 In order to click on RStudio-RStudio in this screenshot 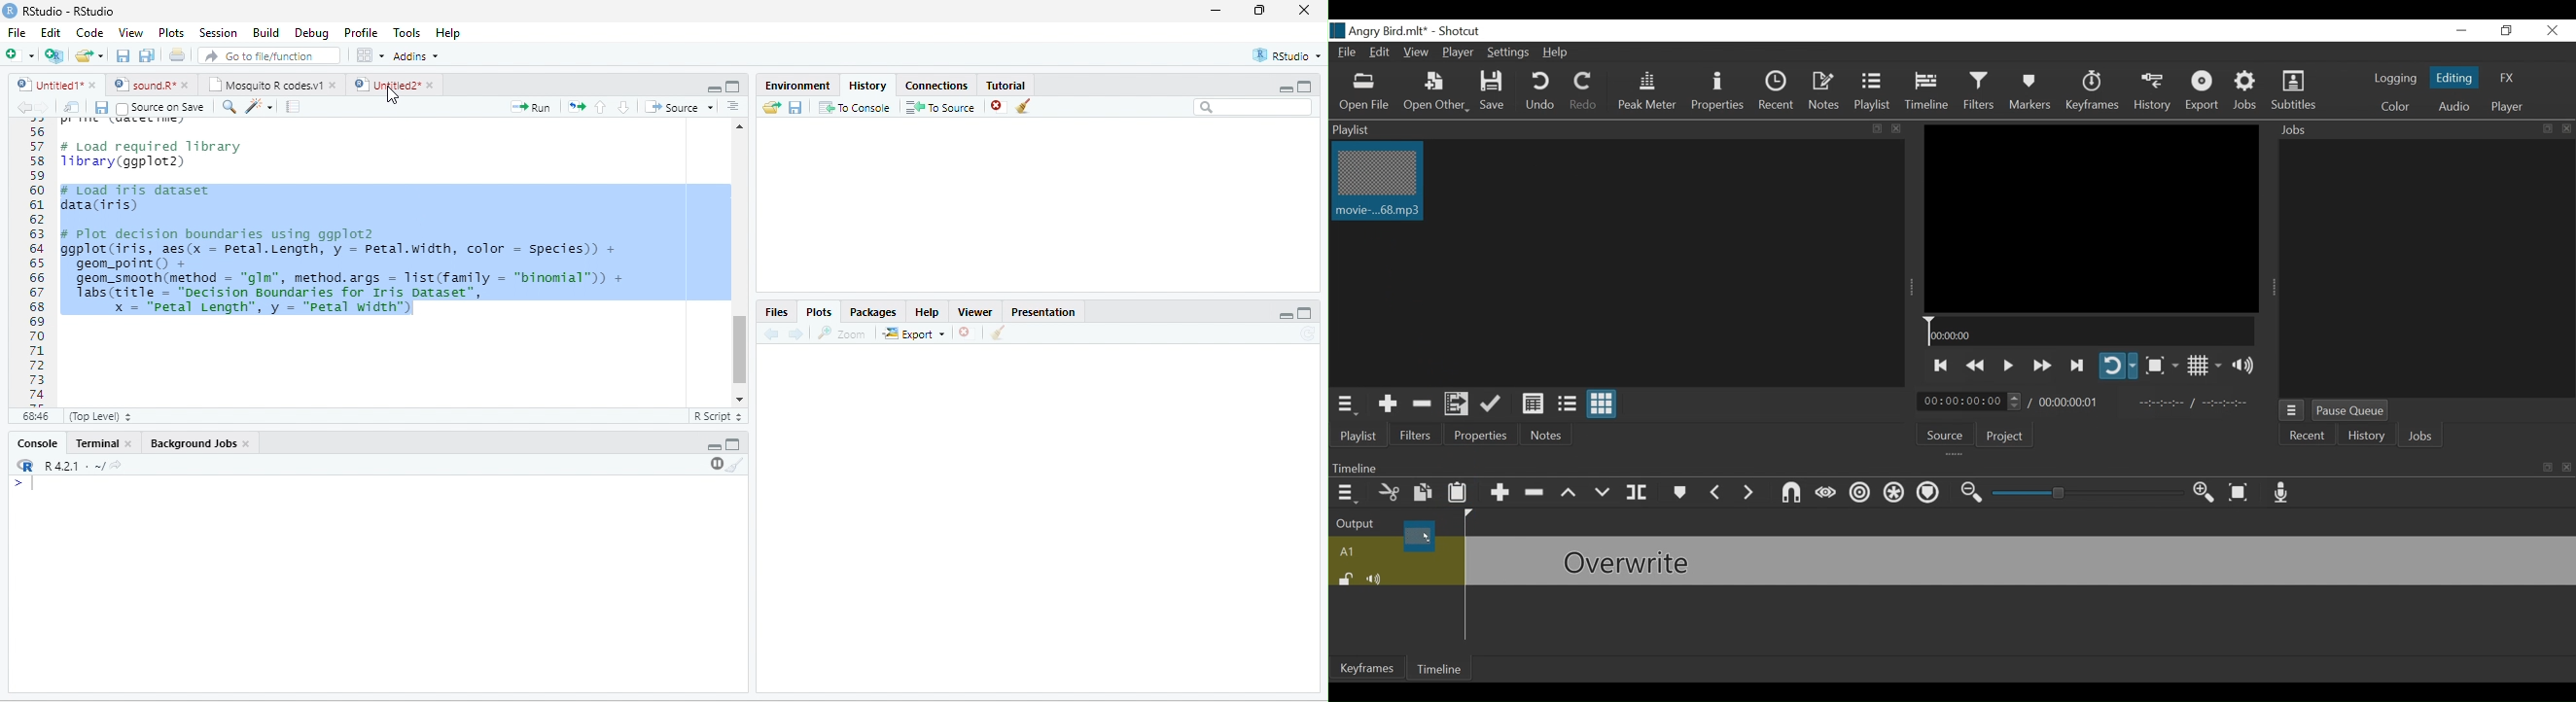, I will do `click(70, 11)`.